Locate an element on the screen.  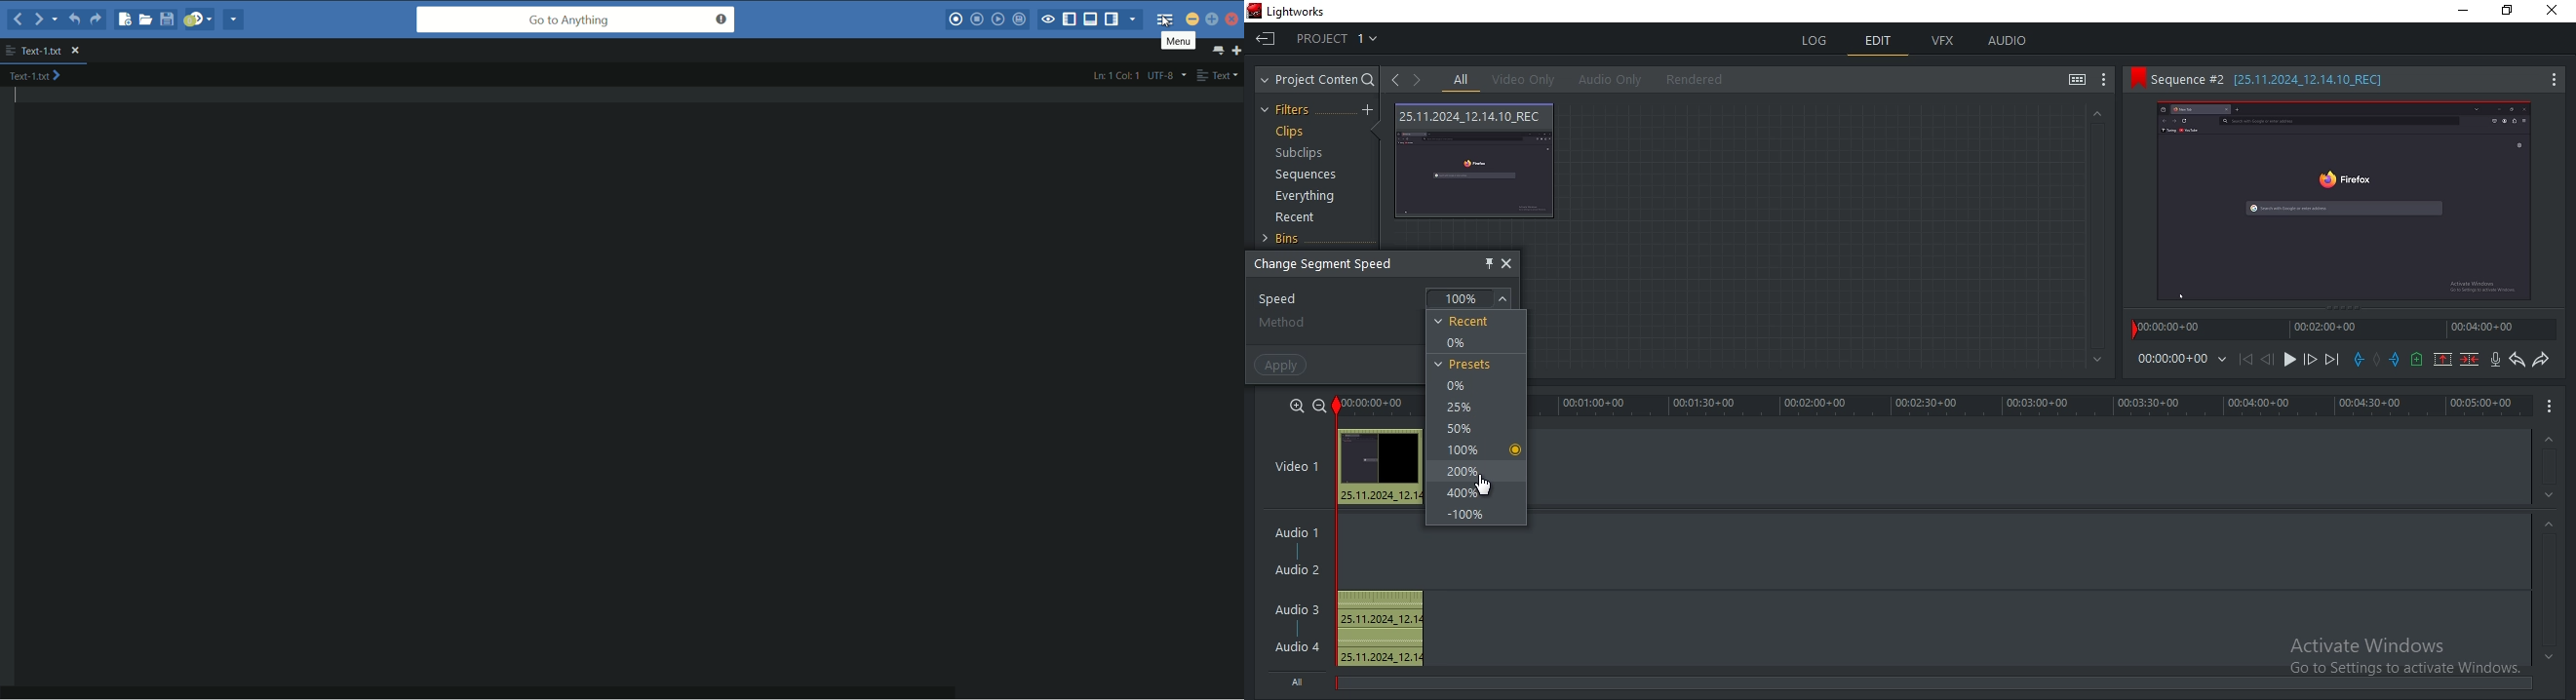
show/hide left panel is located at coordinates (1069, 21).